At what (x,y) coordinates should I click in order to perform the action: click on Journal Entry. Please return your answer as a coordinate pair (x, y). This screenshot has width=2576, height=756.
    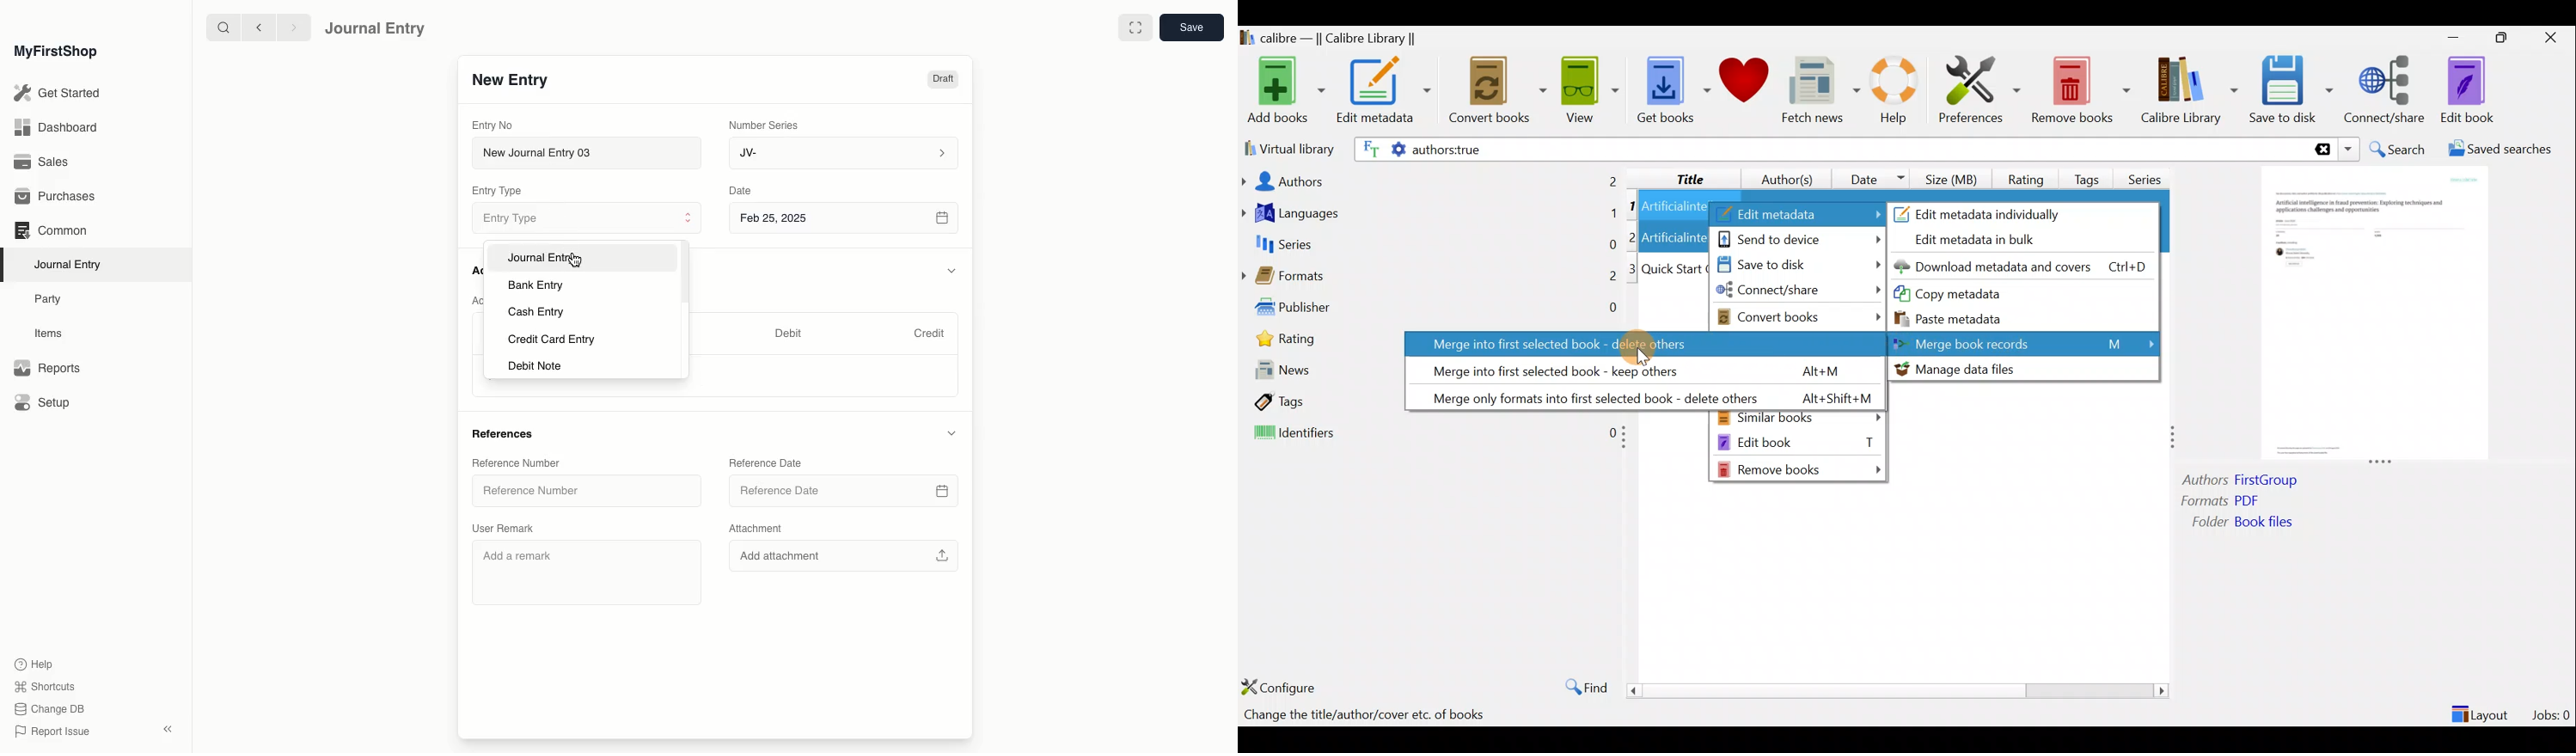
    Looking at the image, I should click on (548, 258).